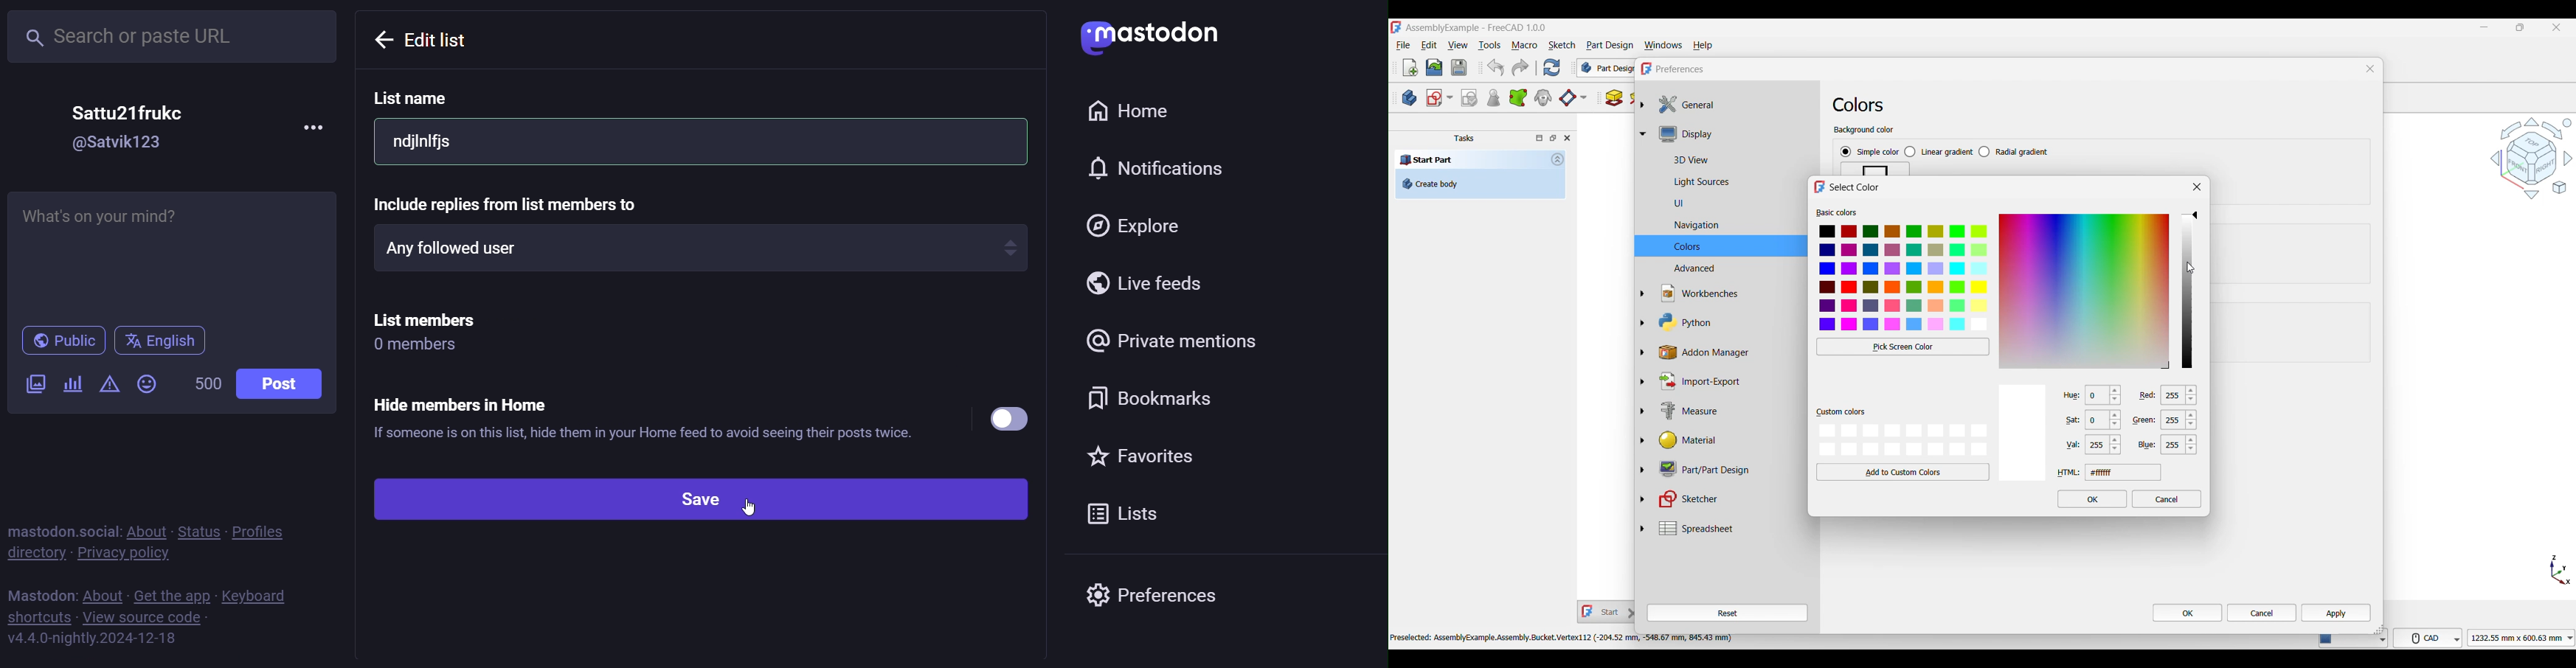 This screenshot has width=2576, height=672. What do you see at coordinates (1157, 401) in the screenshot?
I see `bookmark` at bounding box center [1157, 401].